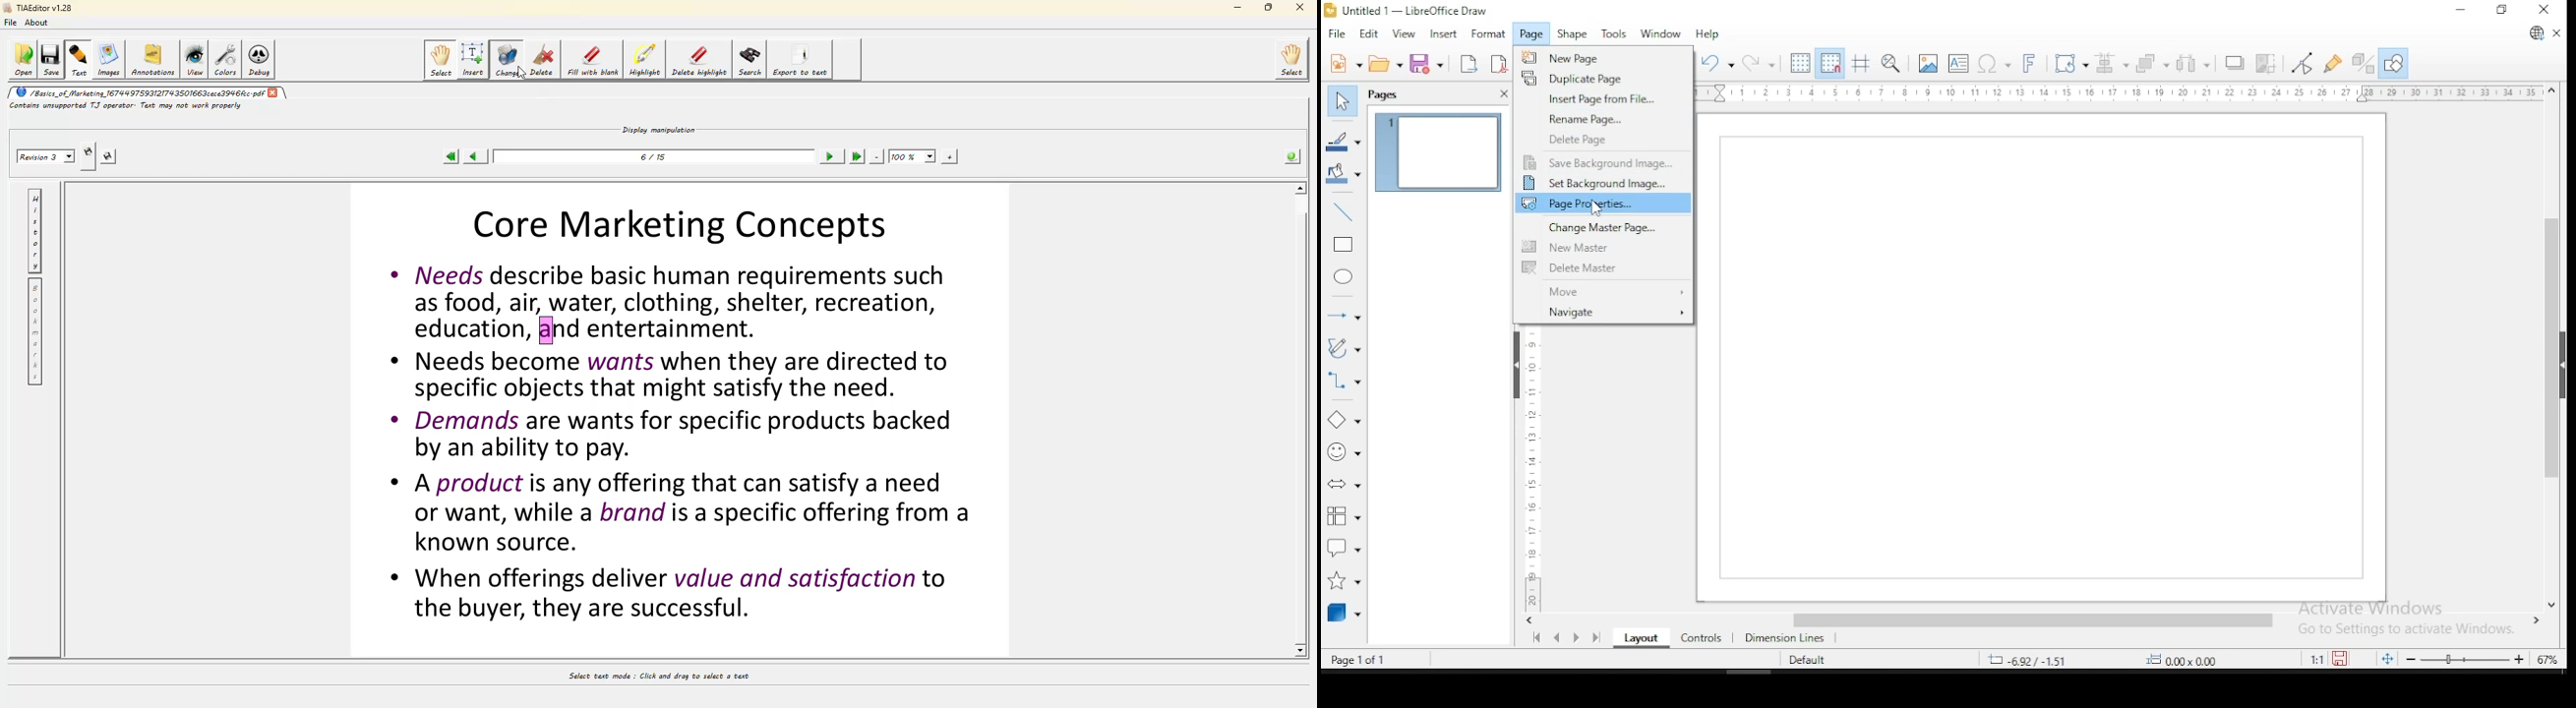 The height and width of the screenshot is (728, 2576). What do you see at coordinates (1343, 140) in the screenshot?
I see `line color` at bounding box center [1343, 140].